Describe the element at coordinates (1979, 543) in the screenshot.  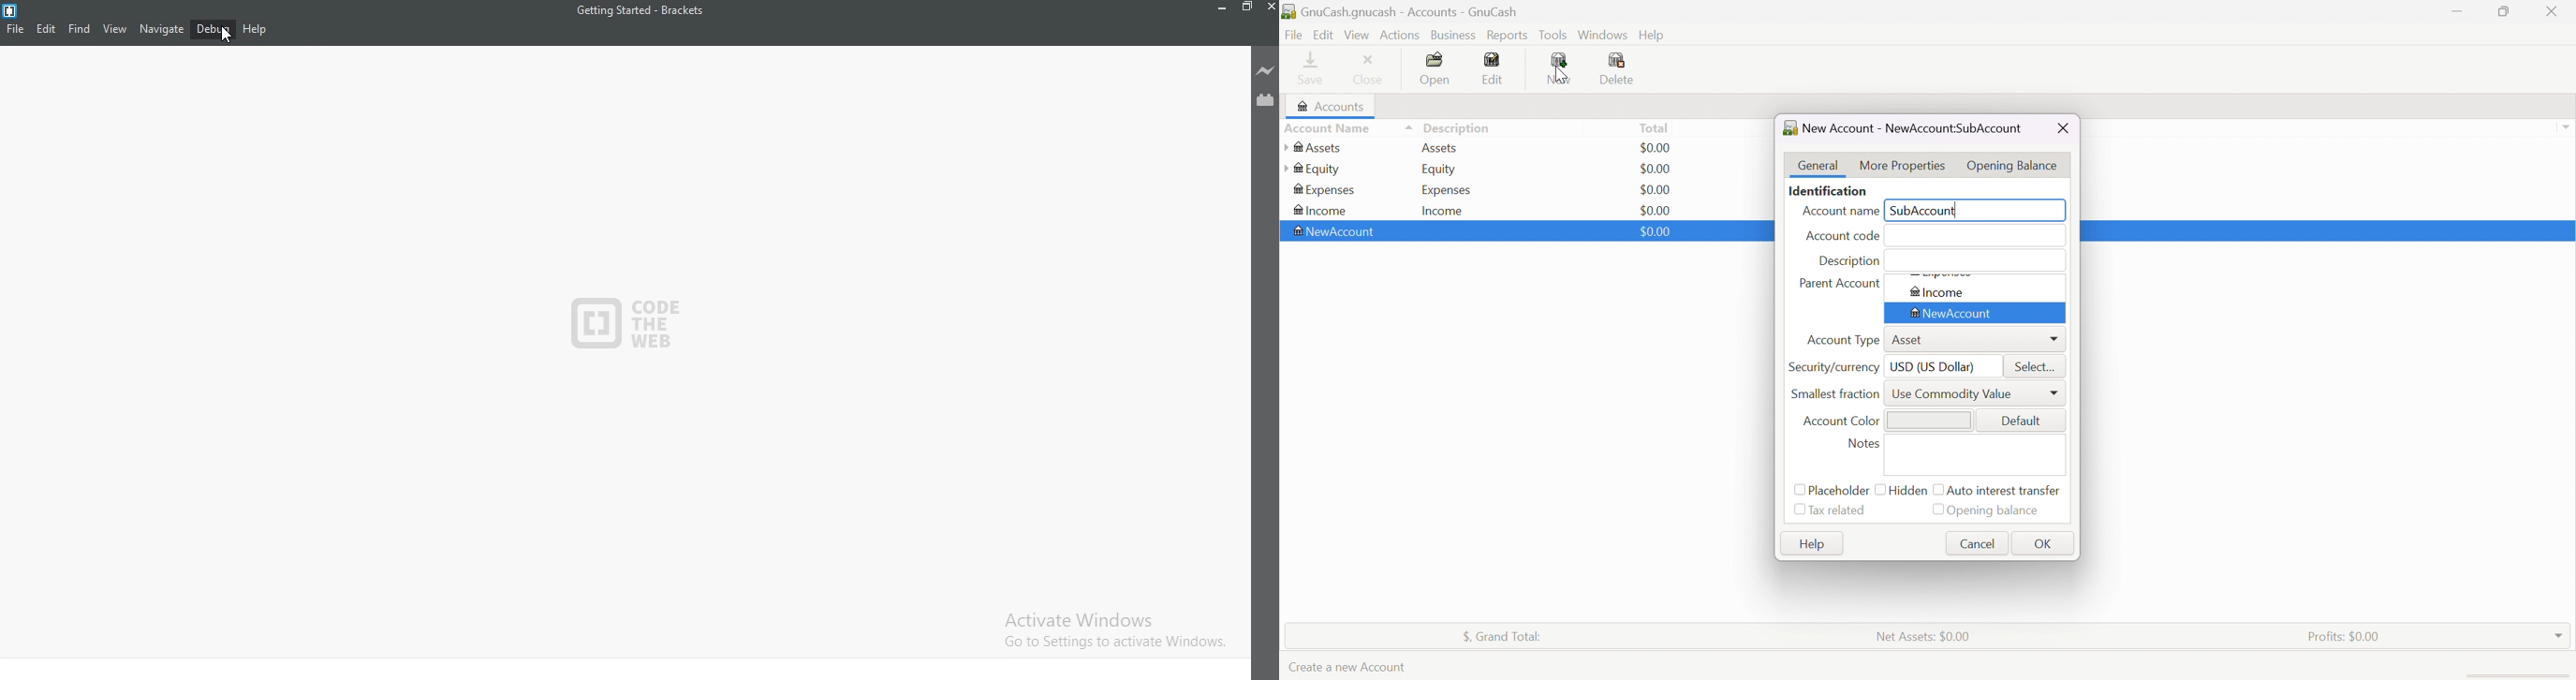
I see `Cancel` at that location.